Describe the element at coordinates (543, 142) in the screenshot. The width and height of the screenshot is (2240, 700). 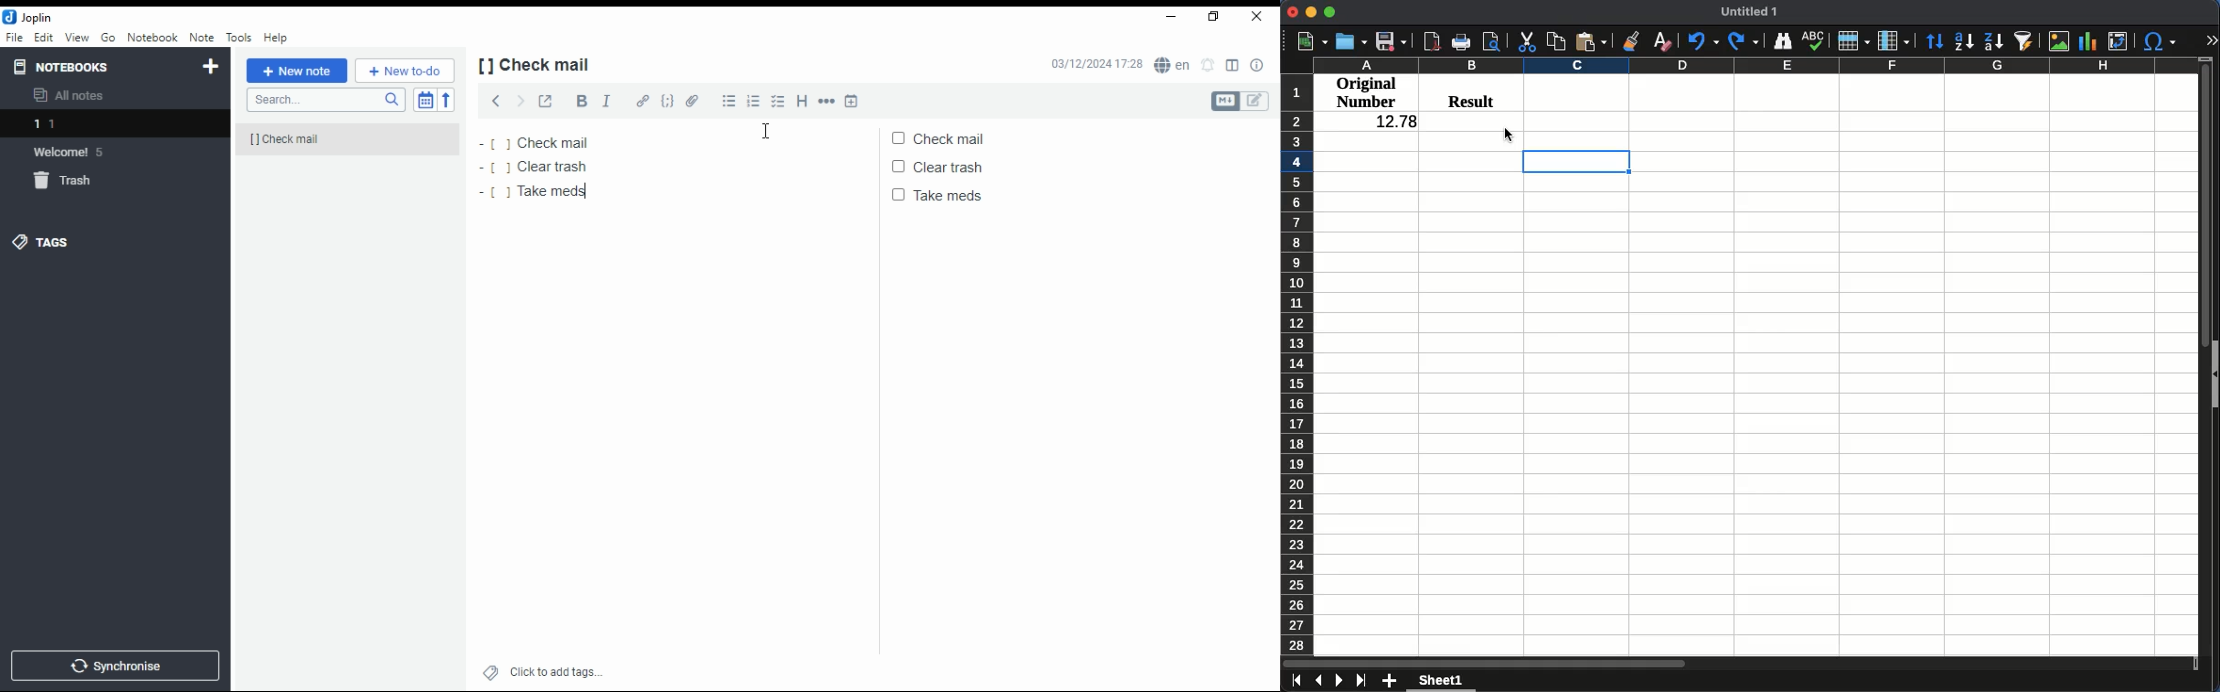
I see `check mail` at that location.